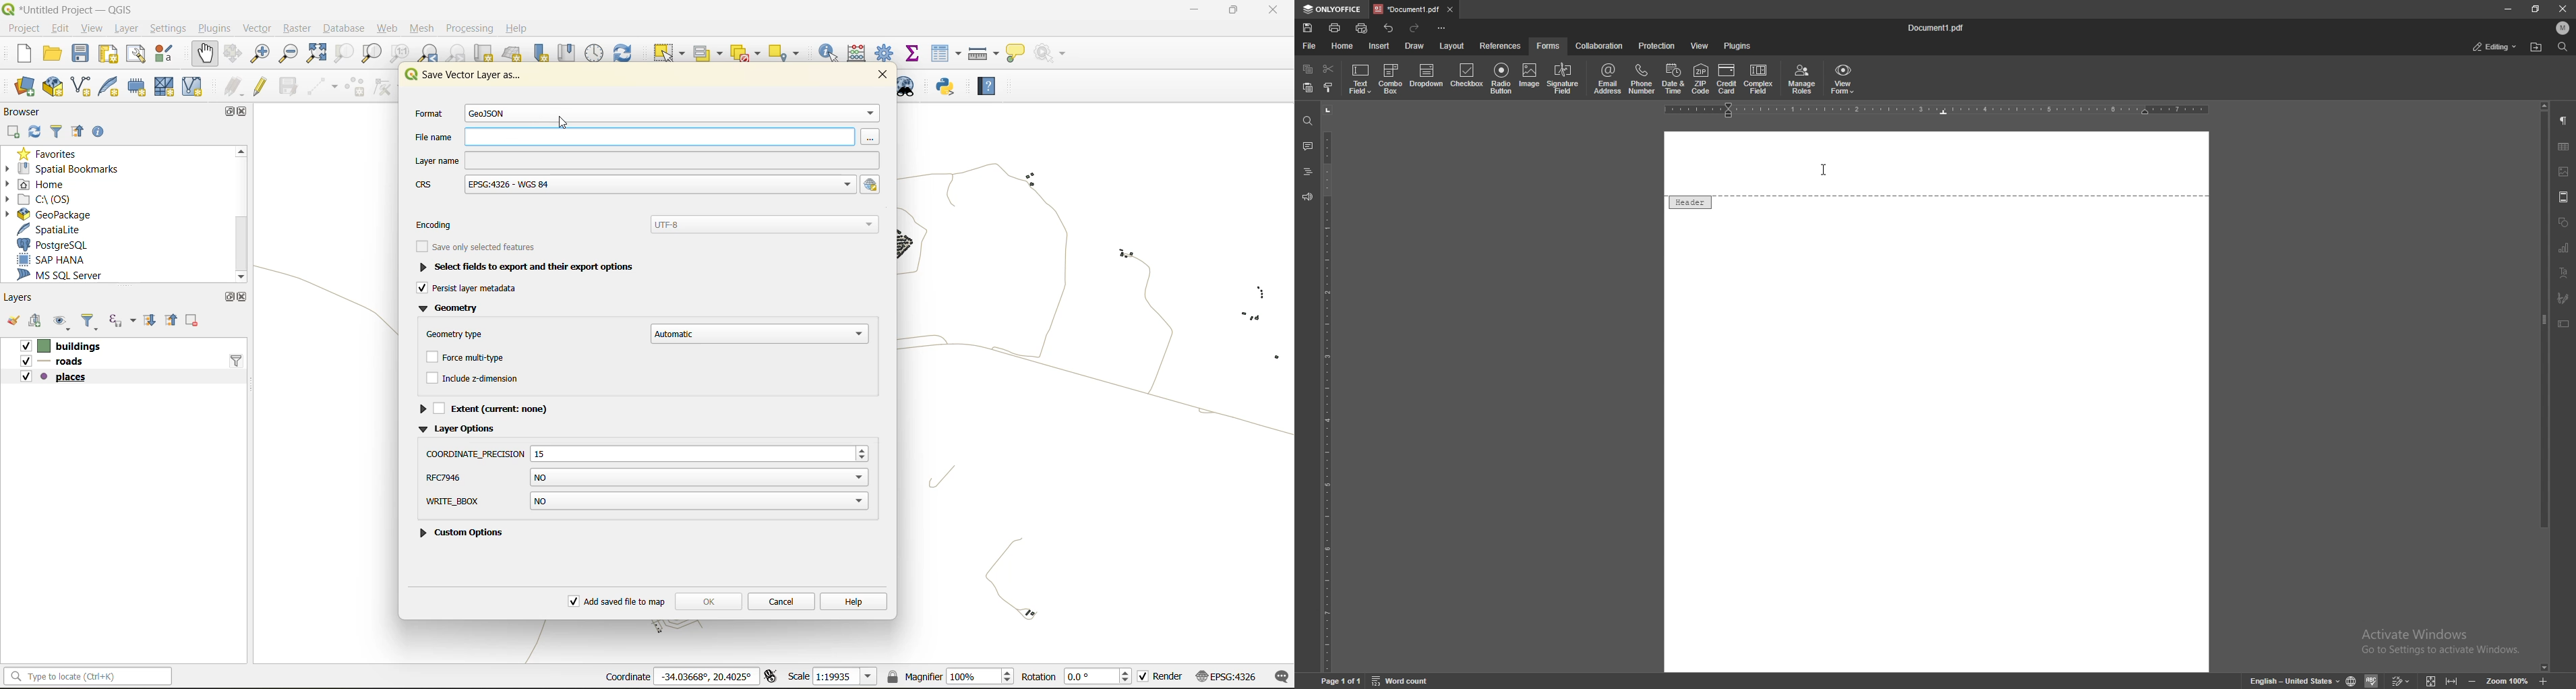  I want to click on remove, so click(194, 322).